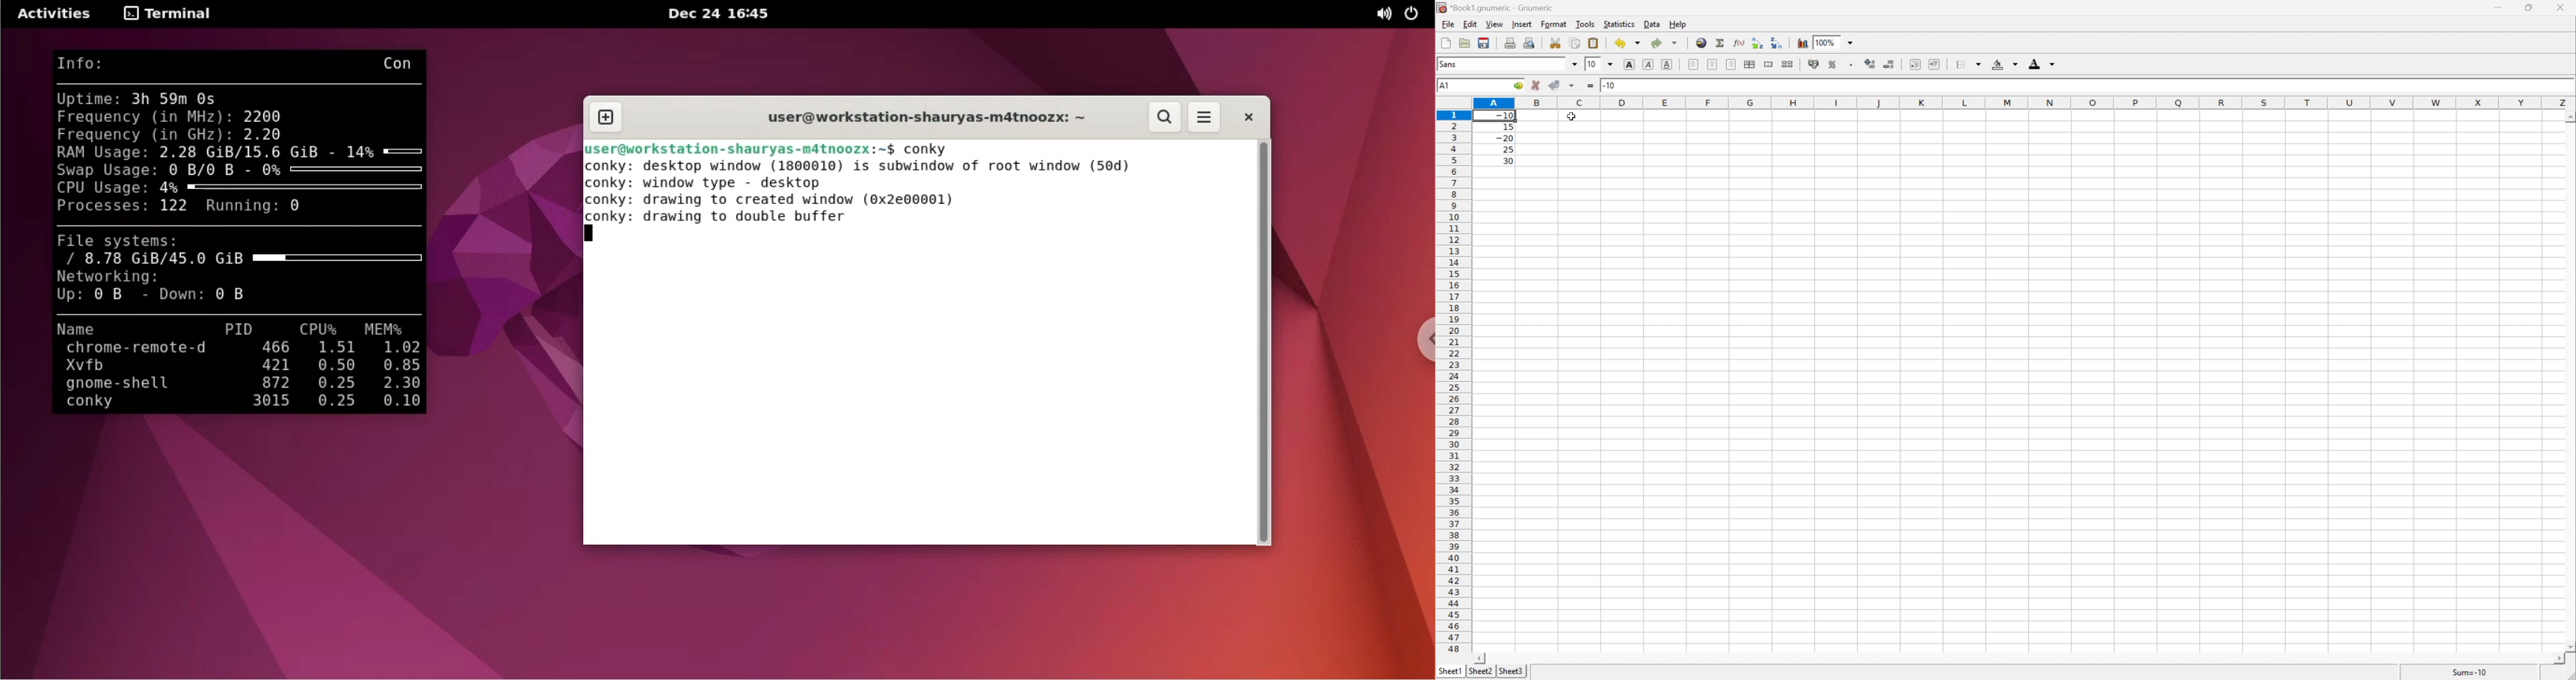  I want to click on Insert chart, so click(1803, 42).